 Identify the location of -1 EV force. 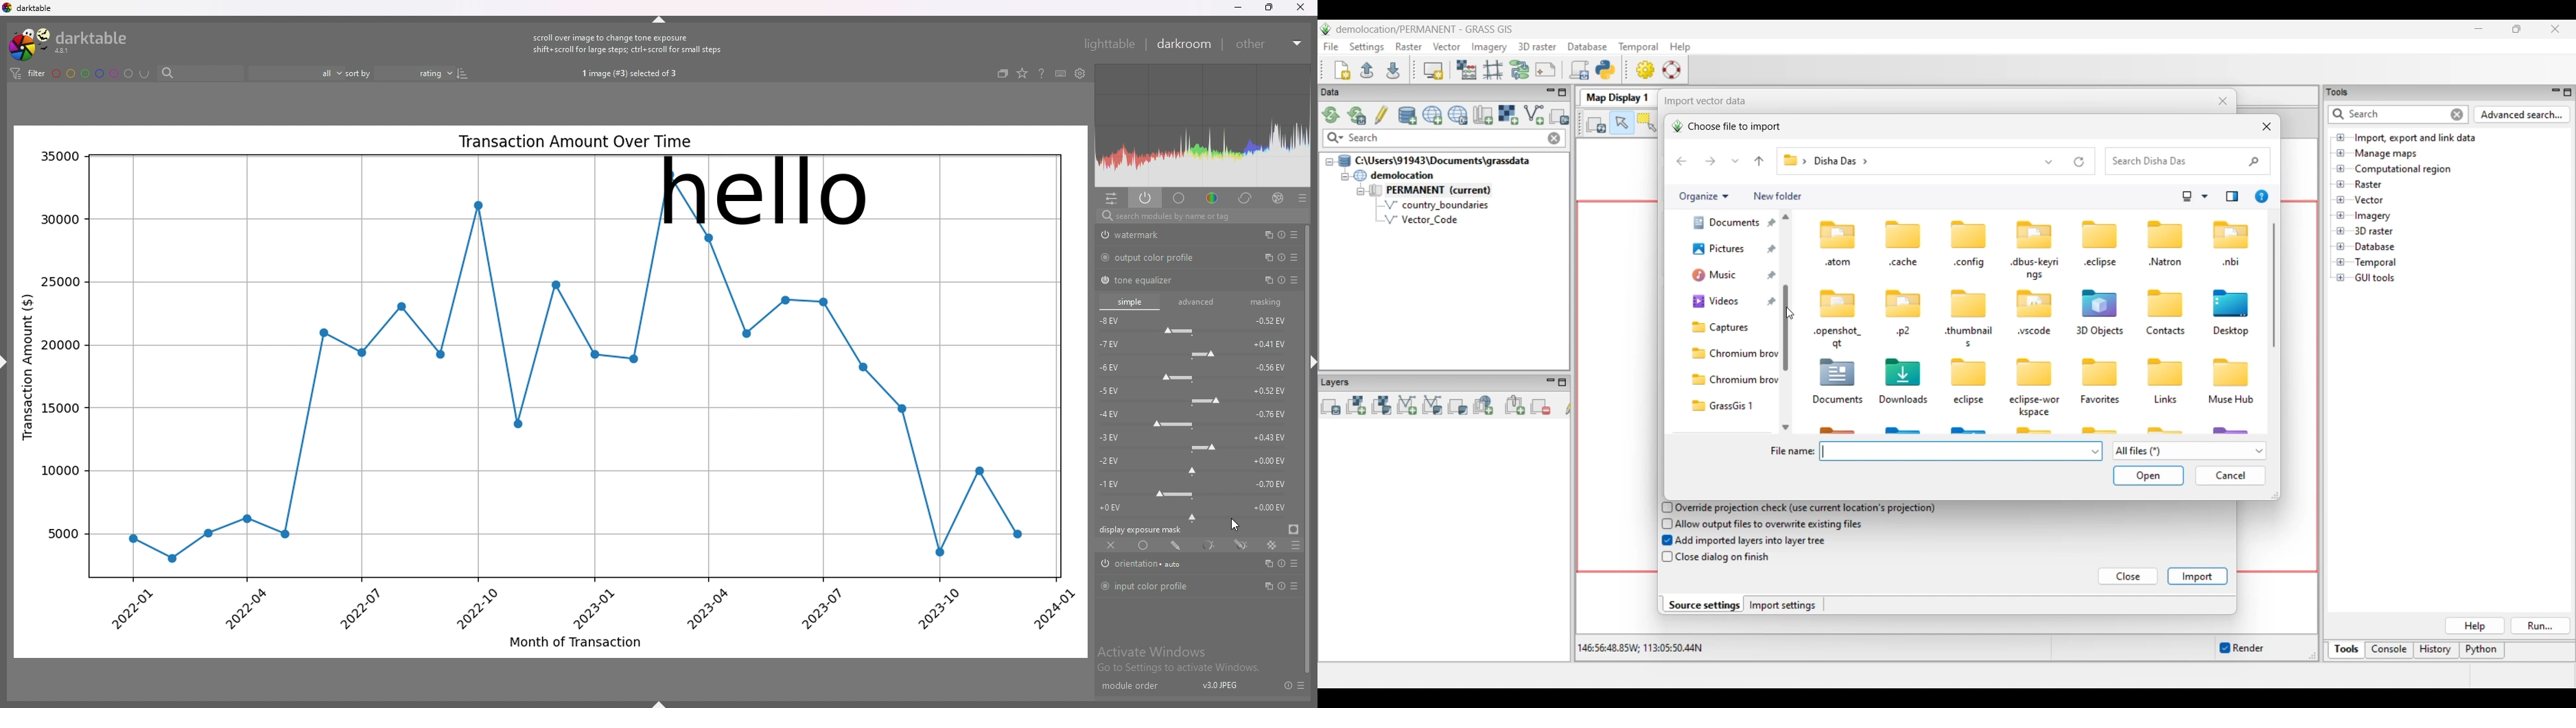
(1196, 488).